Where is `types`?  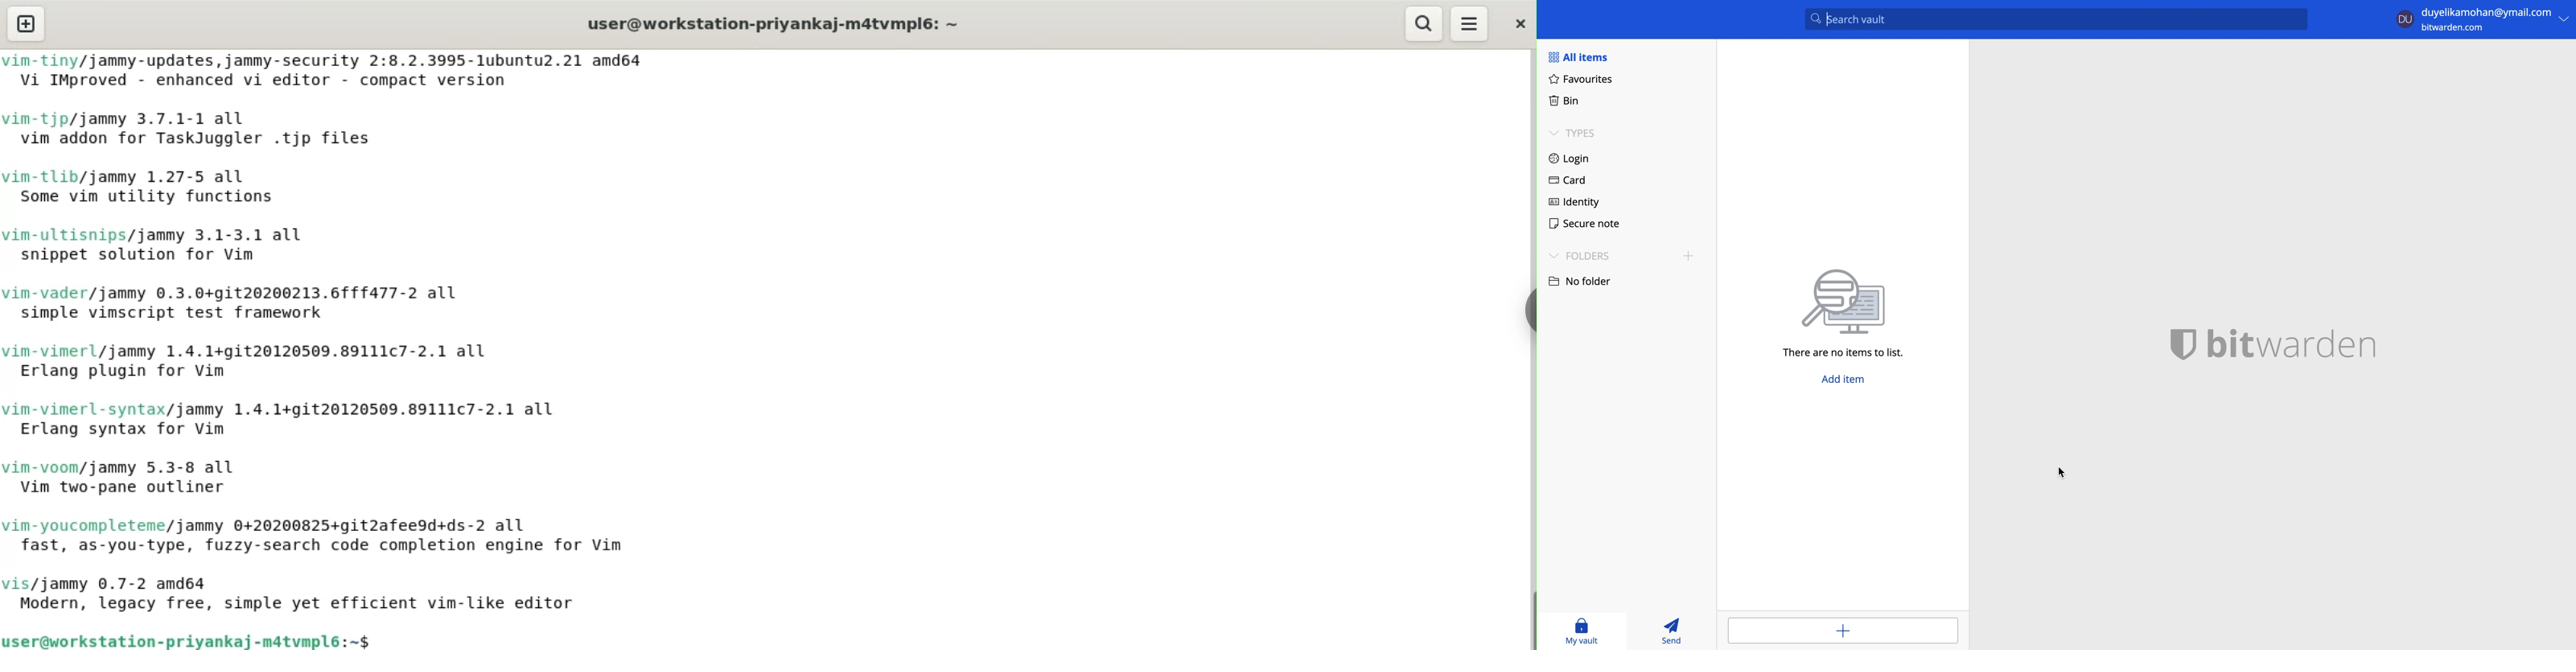
types is located at coordinates (1576, 134).